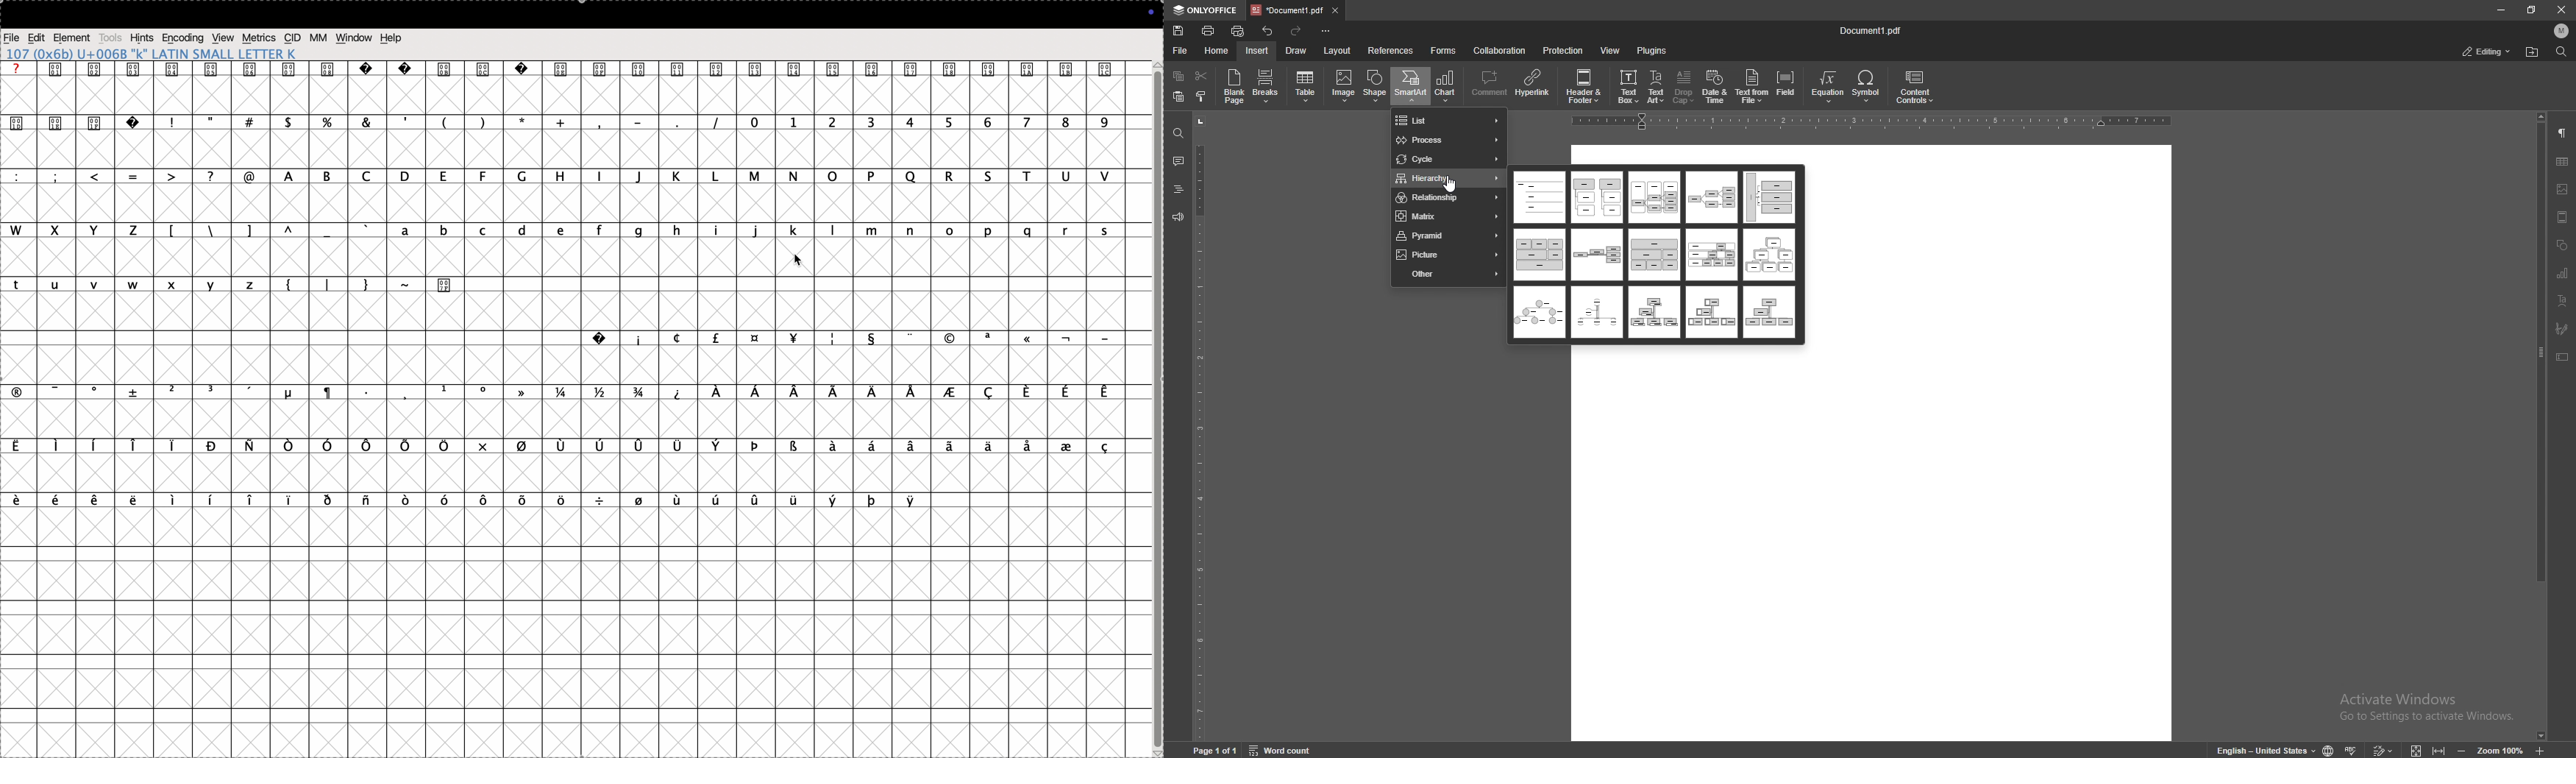 Image resolution: width=2576 pixels, height=784 pixels. Describe the element at coordinates (1376, 85) in the screenshot. I see `shape` at that location.